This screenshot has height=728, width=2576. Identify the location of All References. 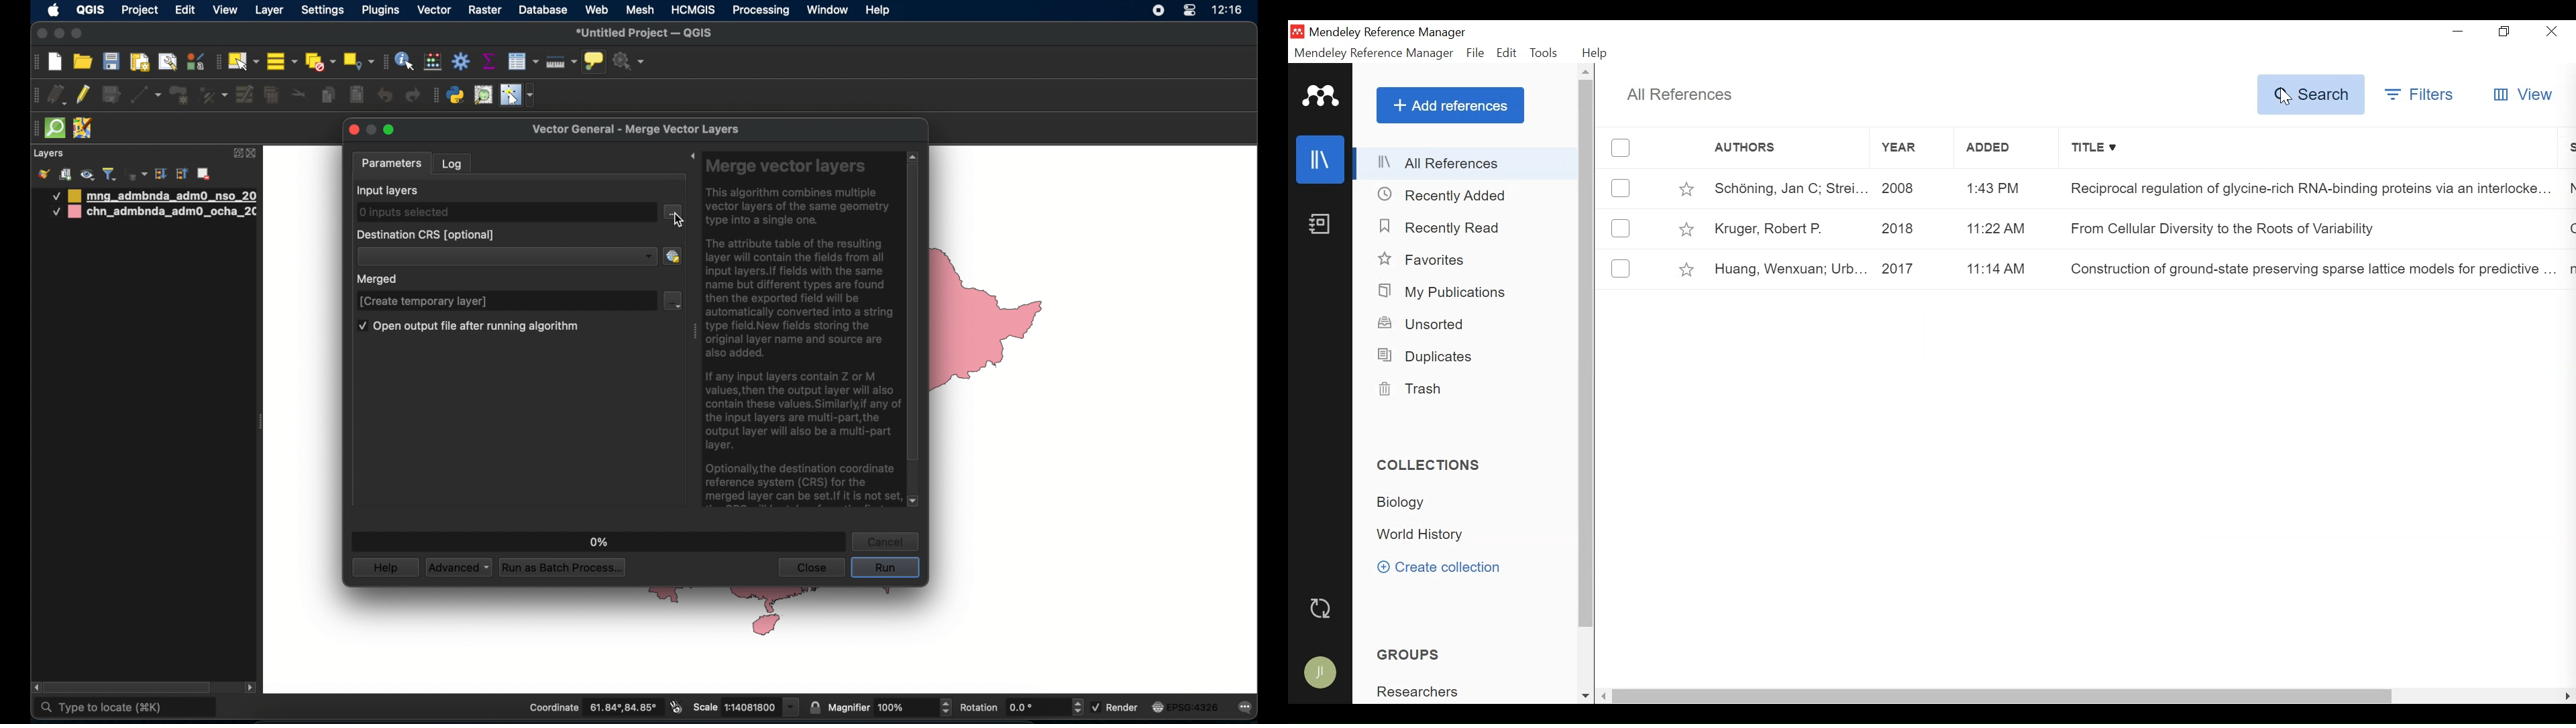
(1466, 163).